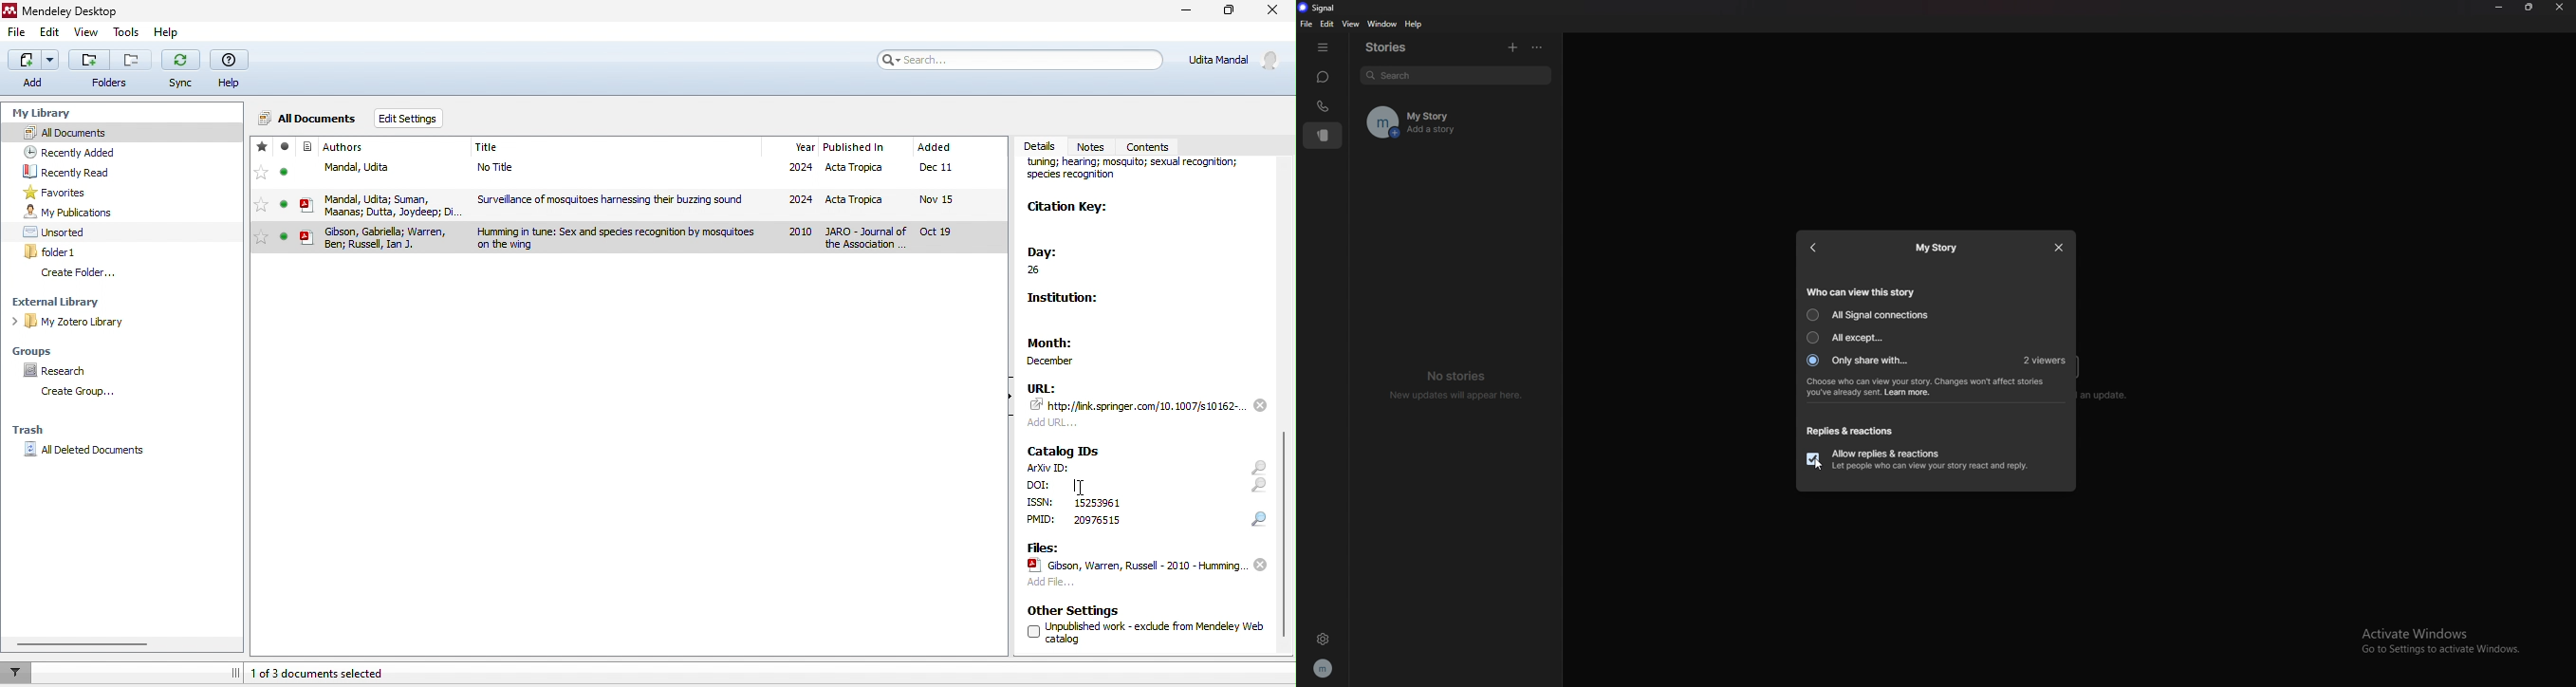 This screenshot has height=700, width=2576. What do you see at coordinates (1474, 112) in the screenshot?
I see `my story` at bounding box center [1474, 112].